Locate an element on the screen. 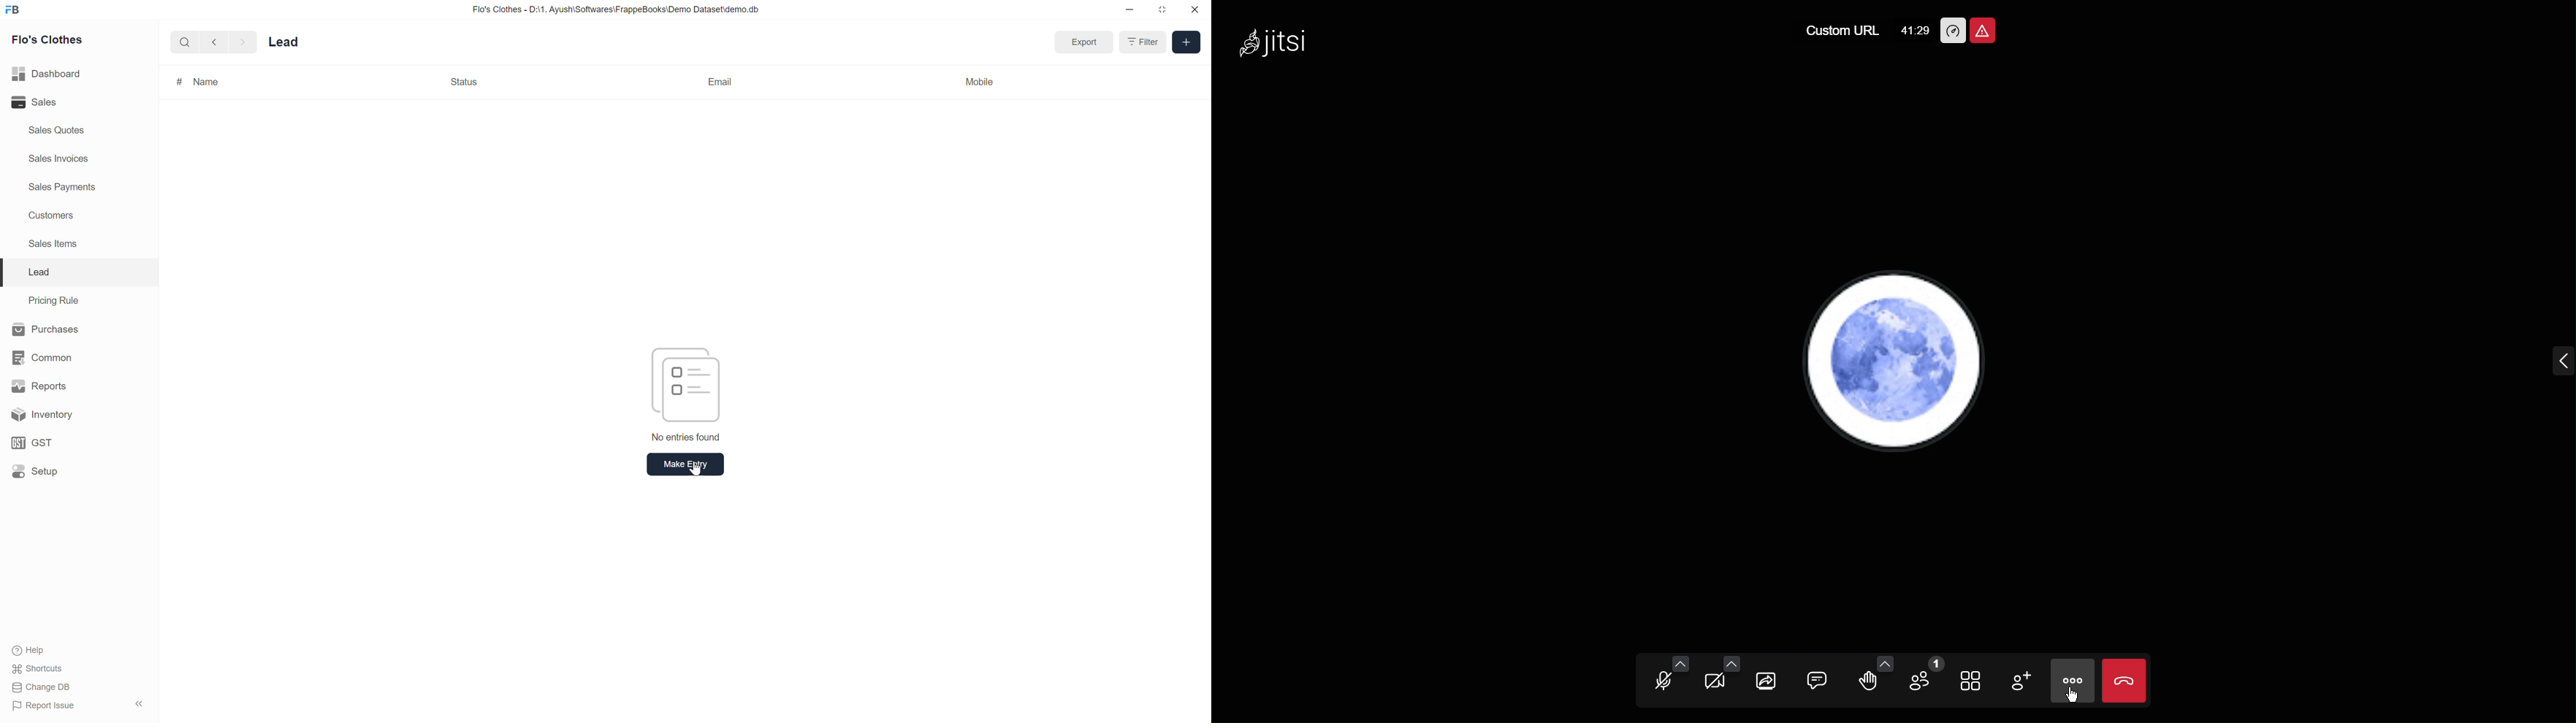 Image resolution: width=2576 pixels, height=728 pixels. Status is located at coordinates (465, 82).